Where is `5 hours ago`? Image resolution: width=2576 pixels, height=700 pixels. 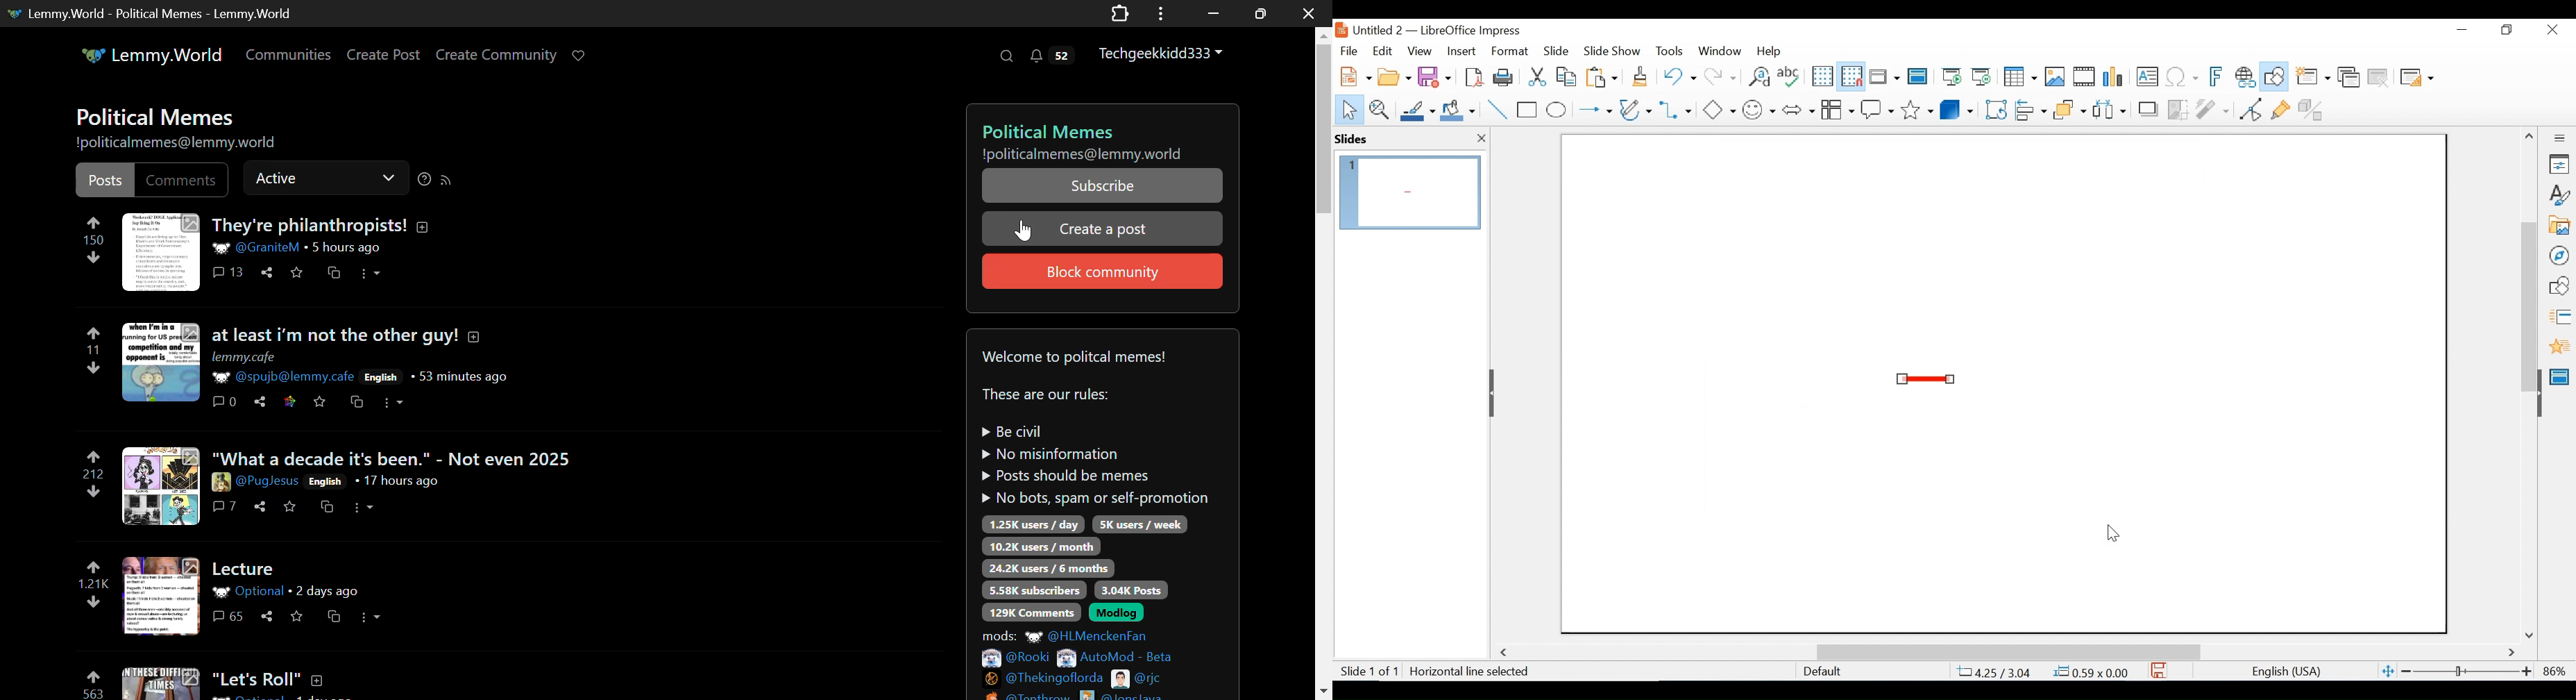 5 hours ago is located at coordinates (346, 248).